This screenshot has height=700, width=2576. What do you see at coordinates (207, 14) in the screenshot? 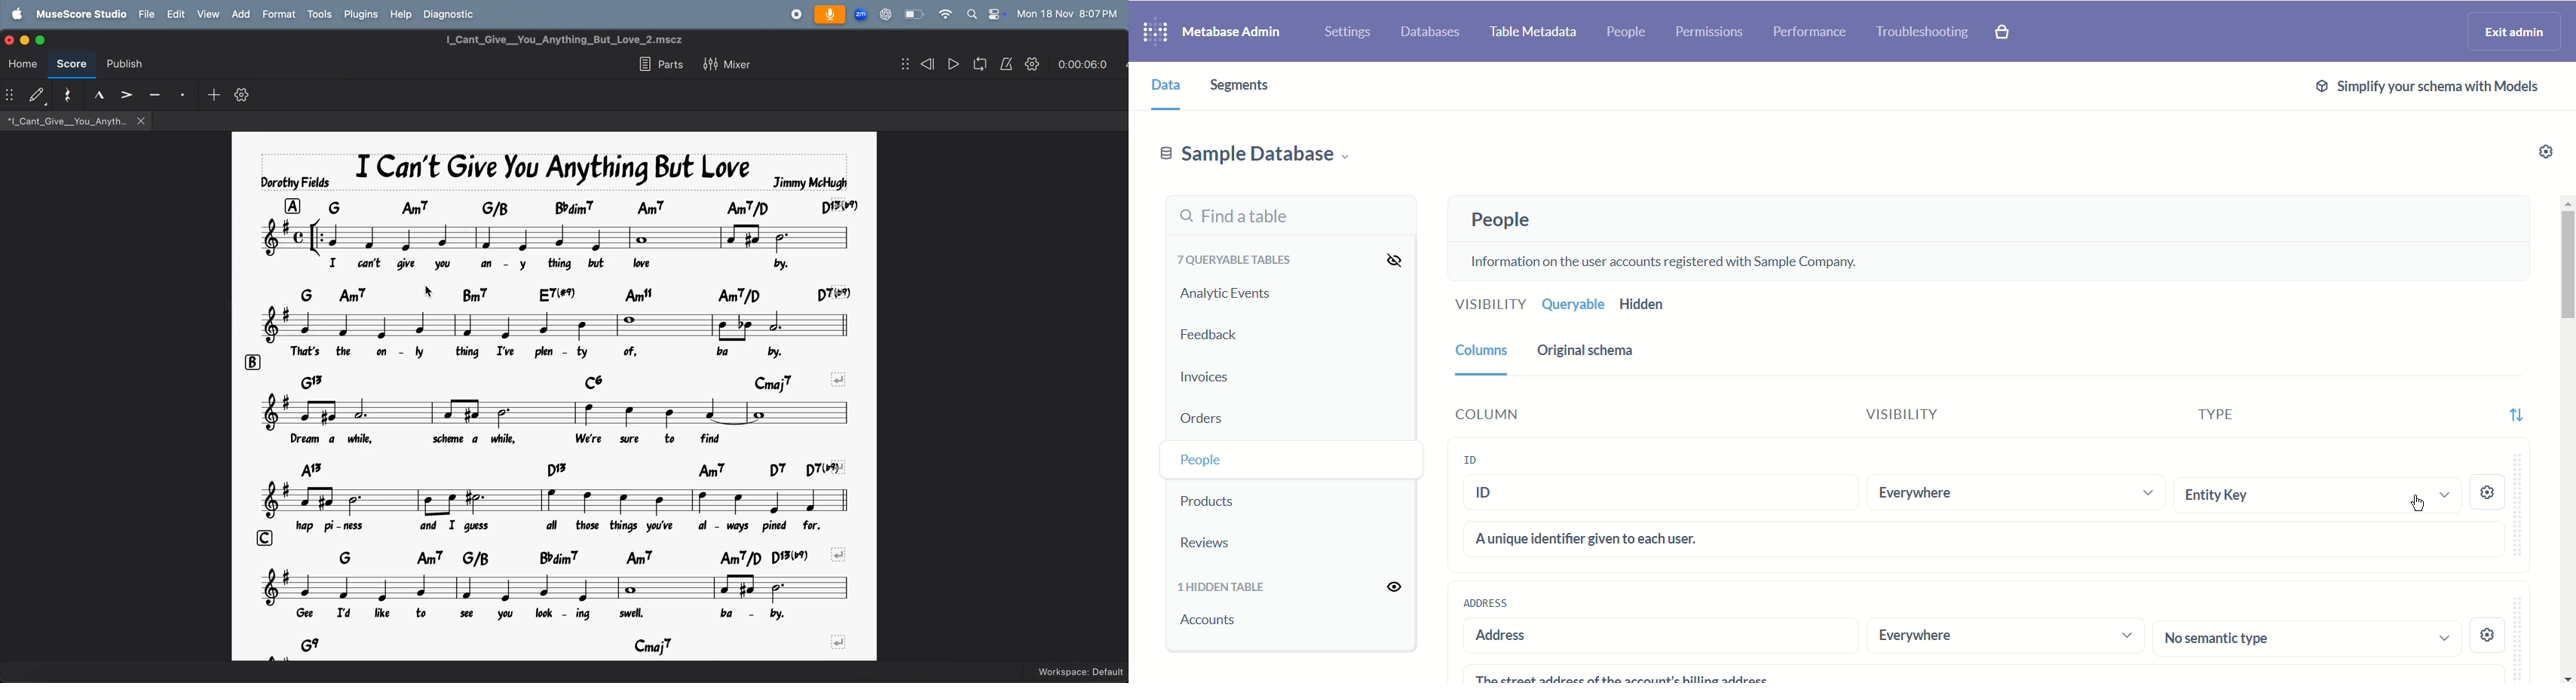
I see `view` at bounding box center [207, 14].